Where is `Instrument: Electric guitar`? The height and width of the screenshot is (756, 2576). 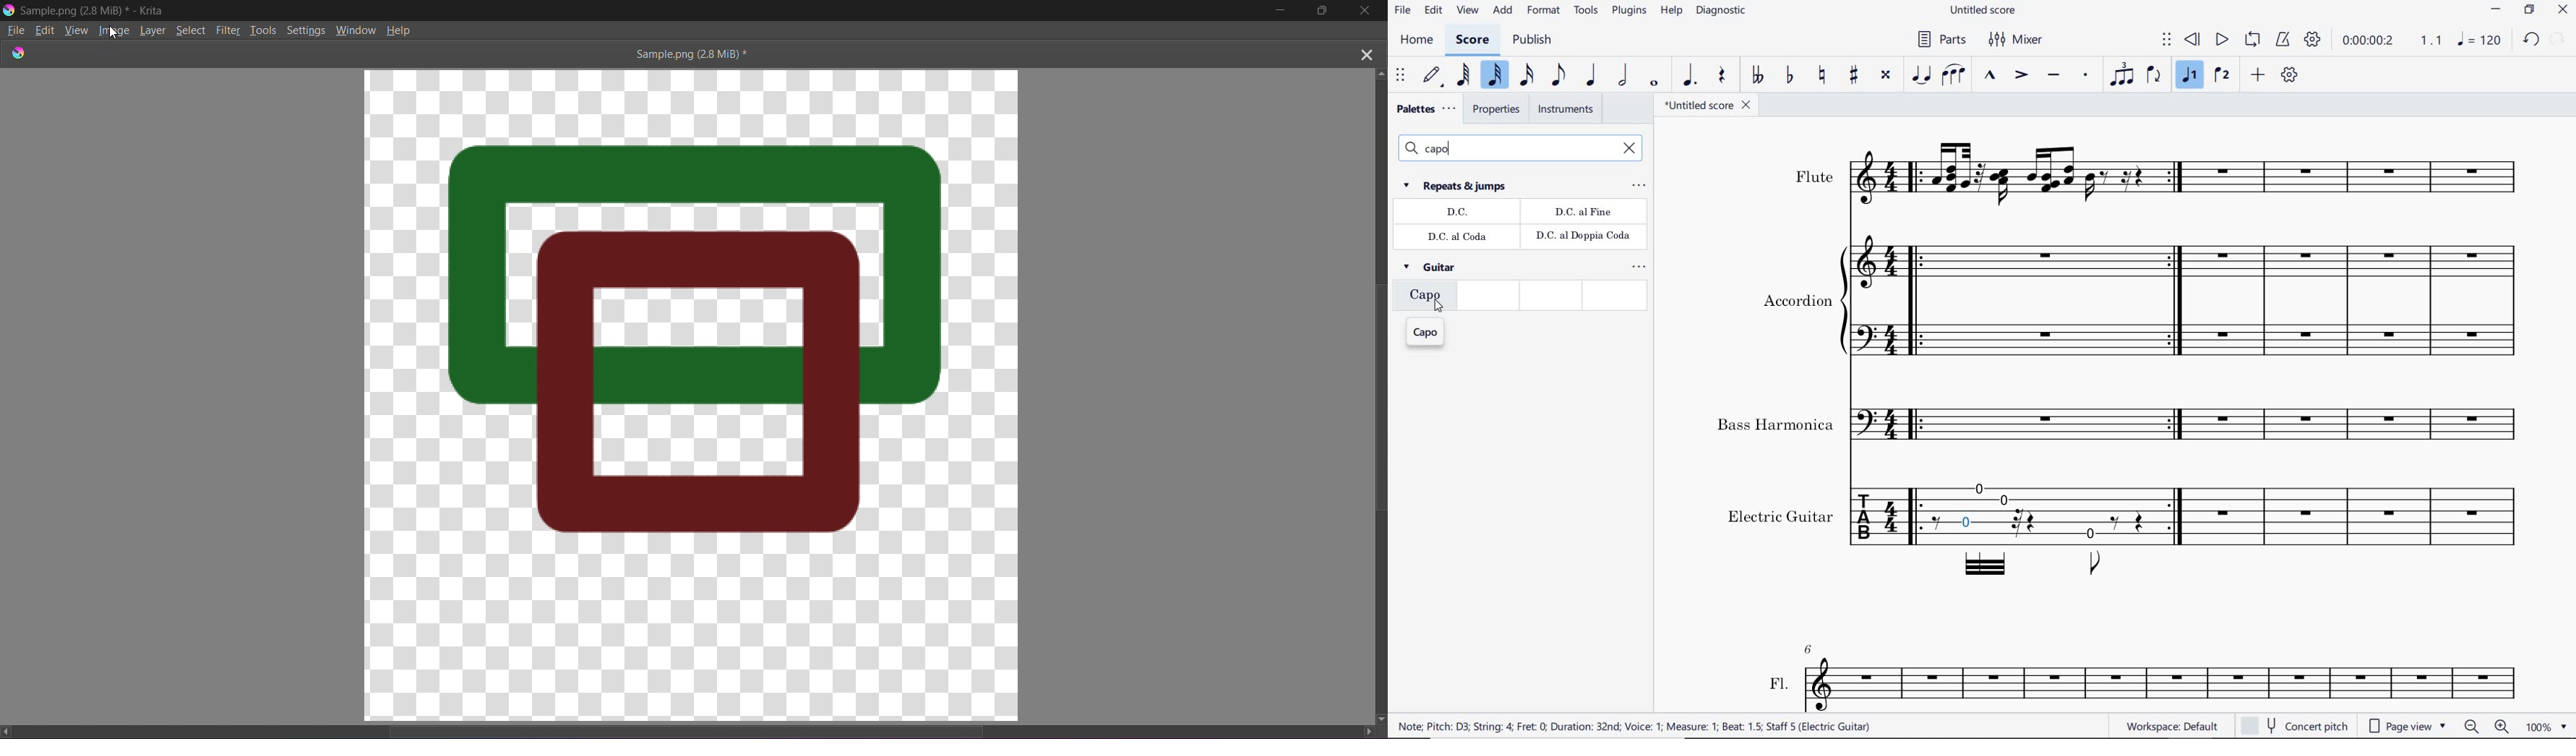 Instrument: Electric guitar is located at coordinates (2124, 530).